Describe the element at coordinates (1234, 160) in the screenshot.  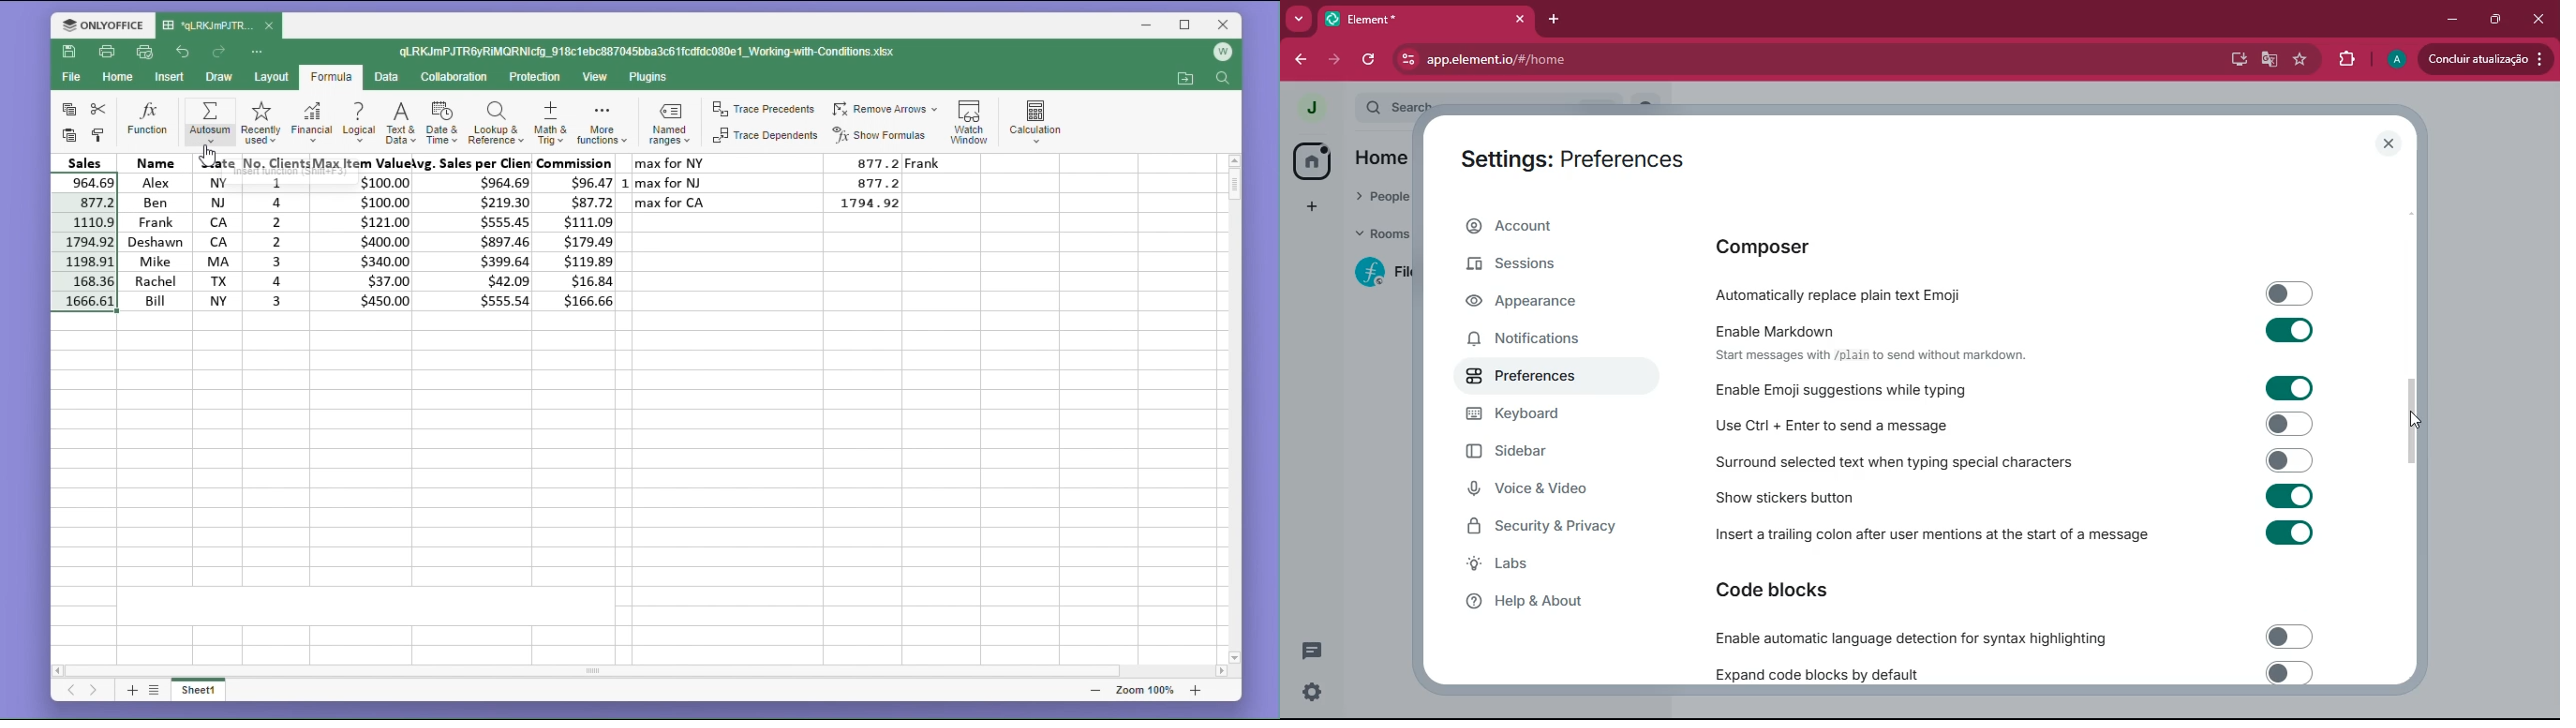
I see `scroll up` at that location.